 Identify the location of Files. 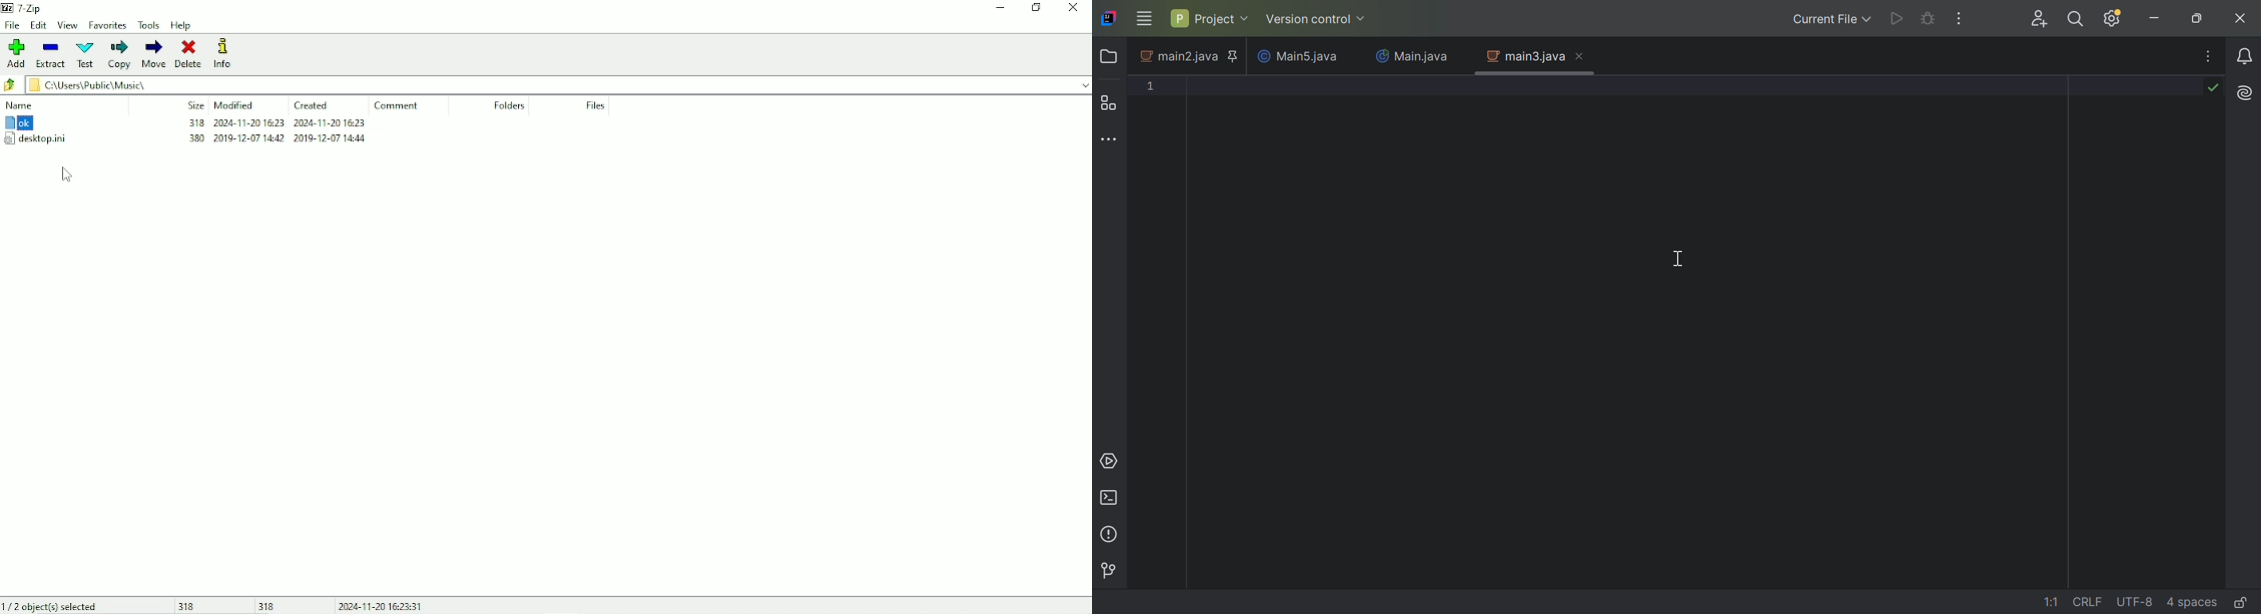
(596, 107).